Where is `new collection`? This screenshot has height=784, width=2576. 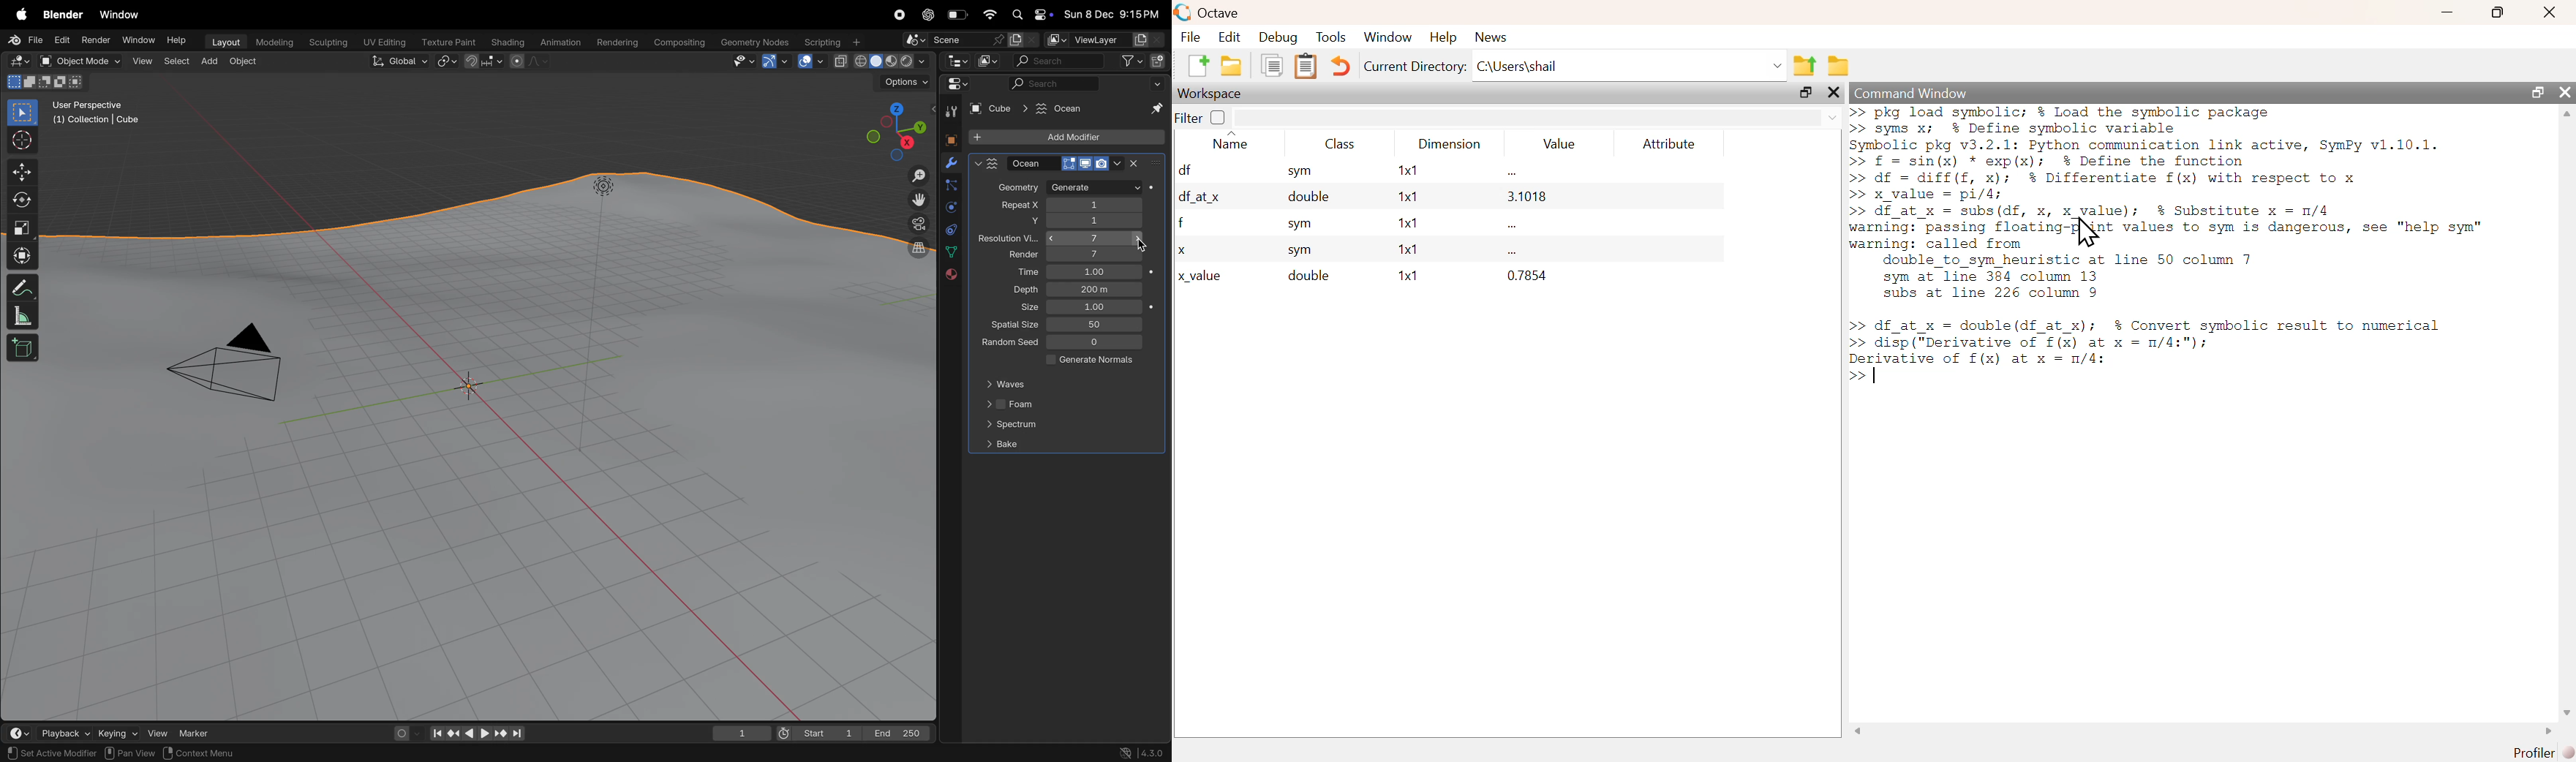
new collection is located at coordinates (1158, 60).